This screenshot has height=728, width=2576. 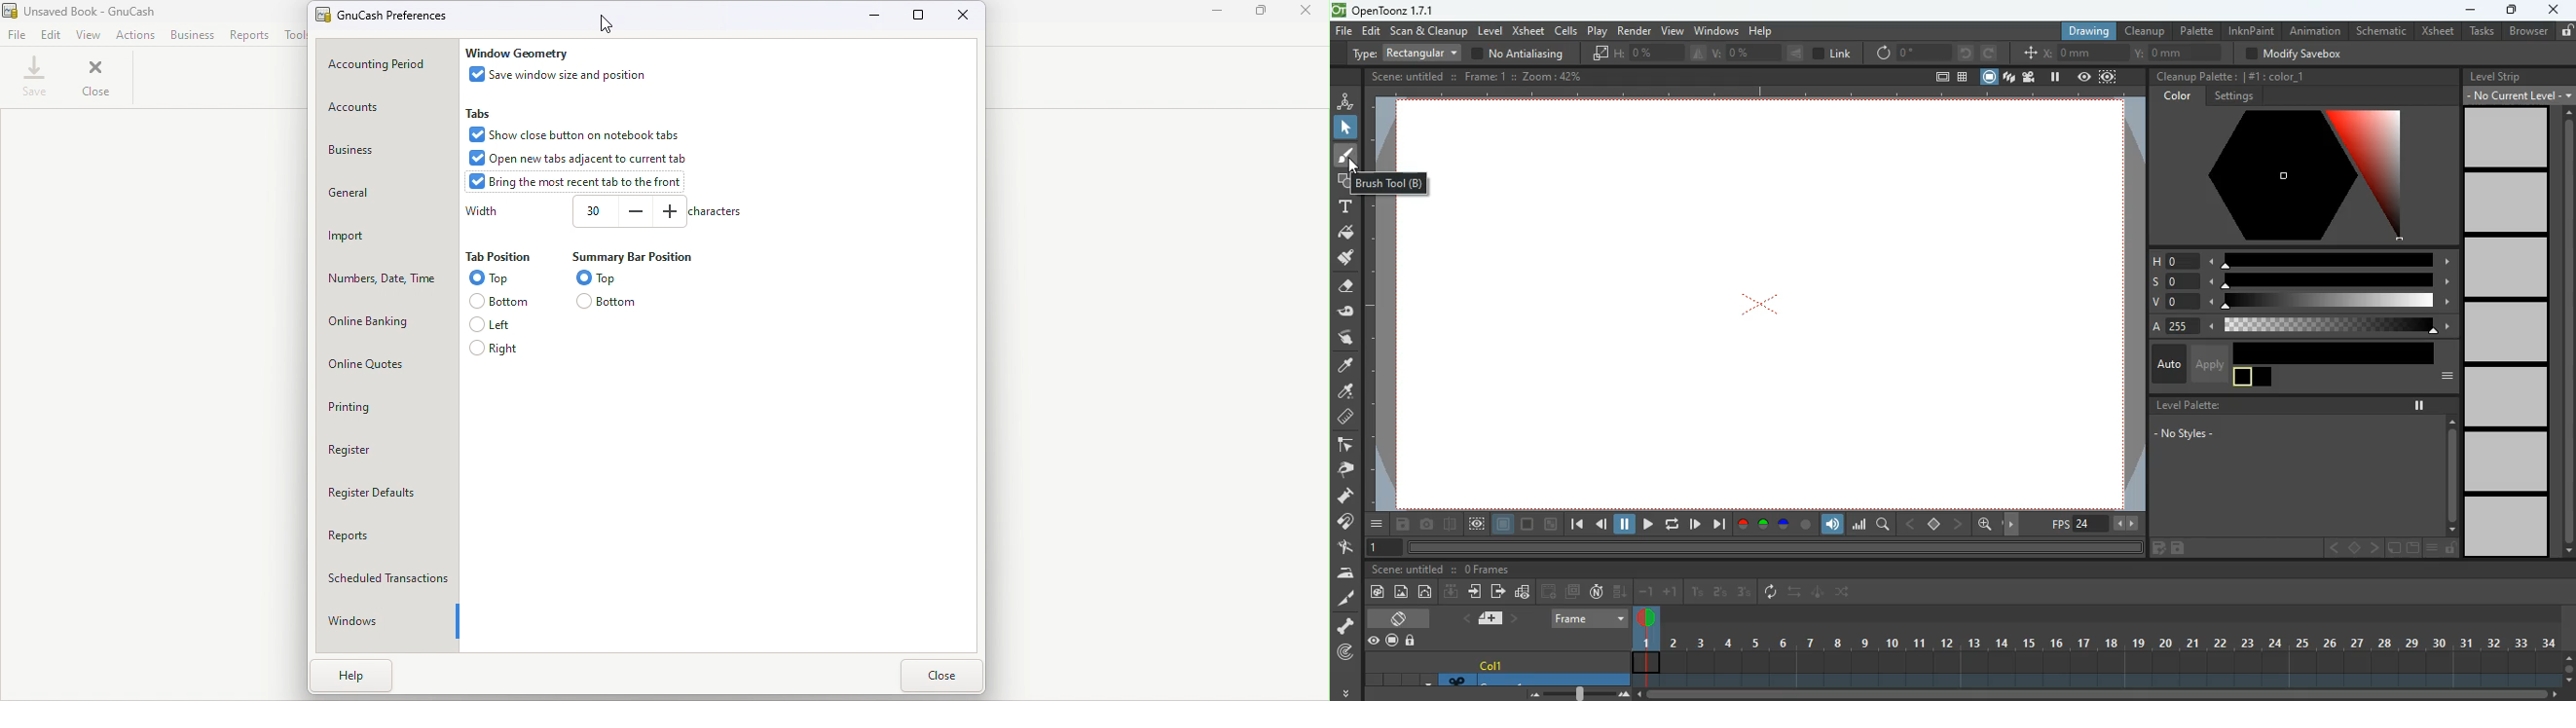 I want to click on File name, so click(x=99, y=12).